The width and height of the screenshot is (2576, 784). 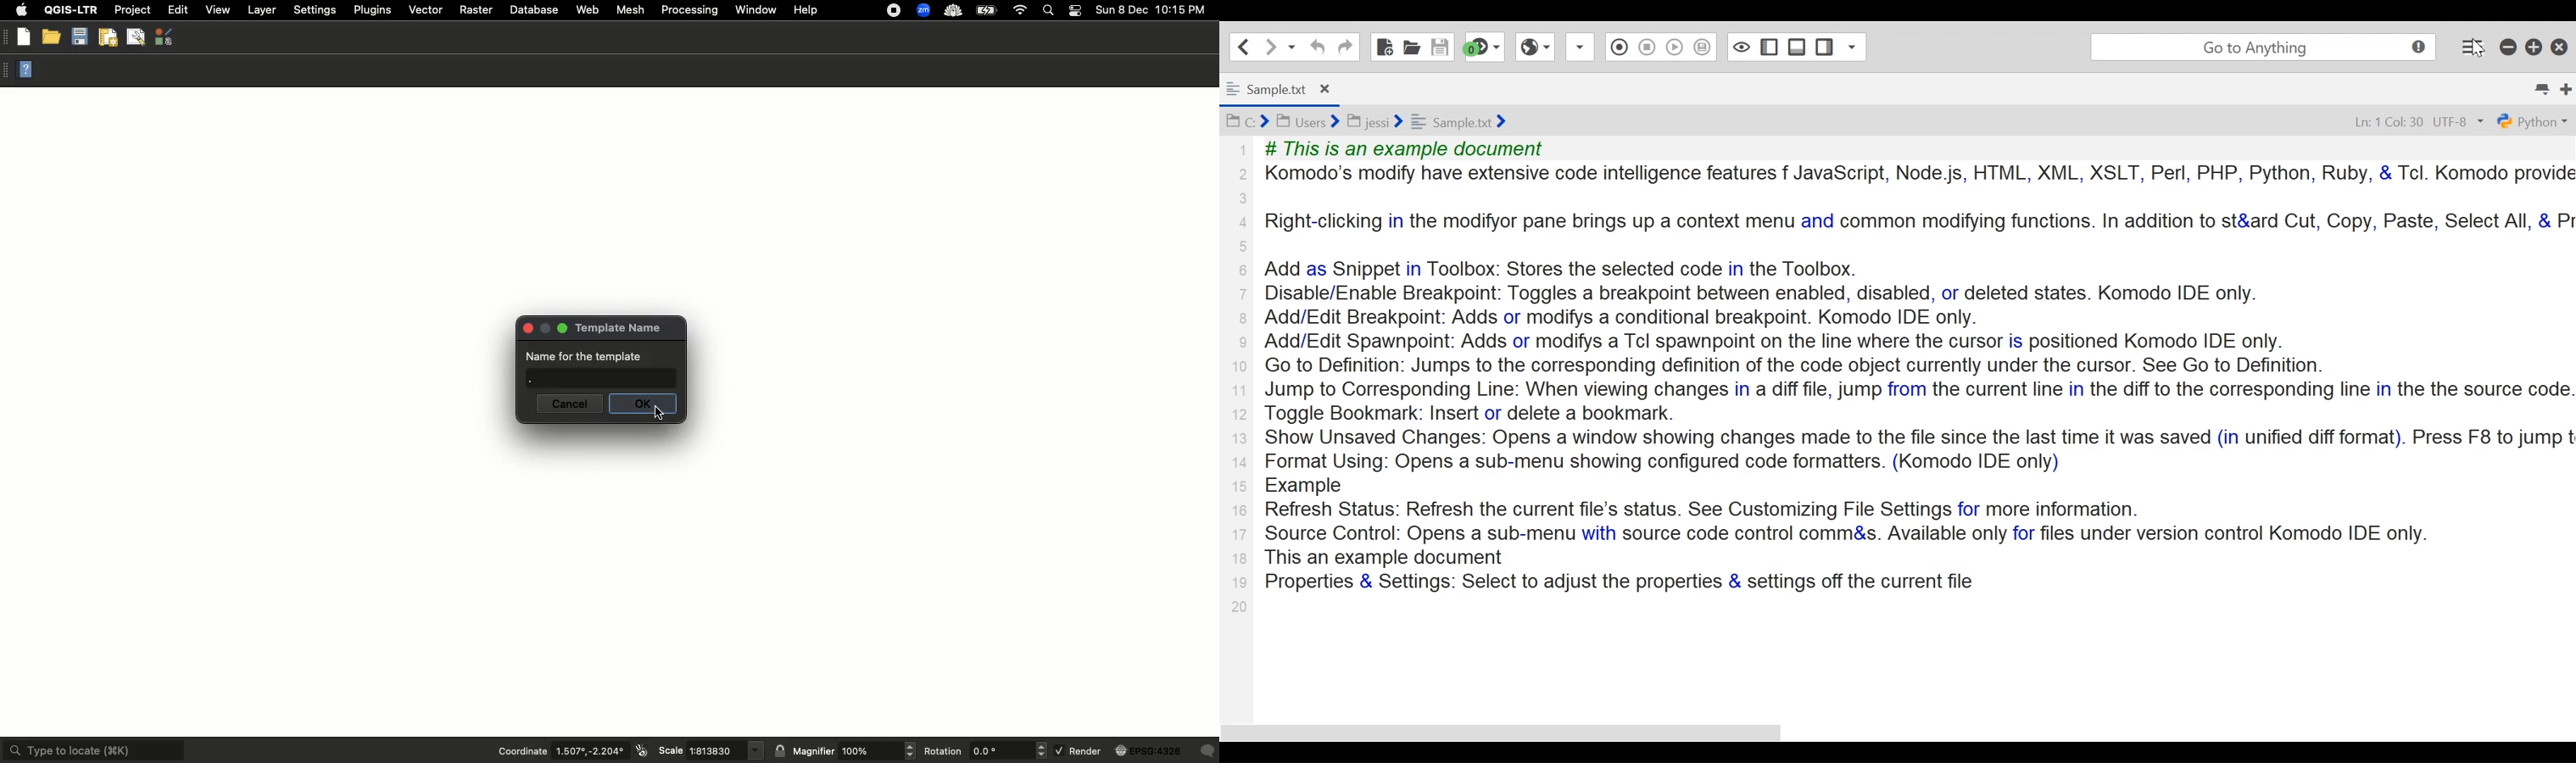 What do you see at coordinates (2560, 47) in the screenshot?
I see `Close` at bounding box center [2560, 47].